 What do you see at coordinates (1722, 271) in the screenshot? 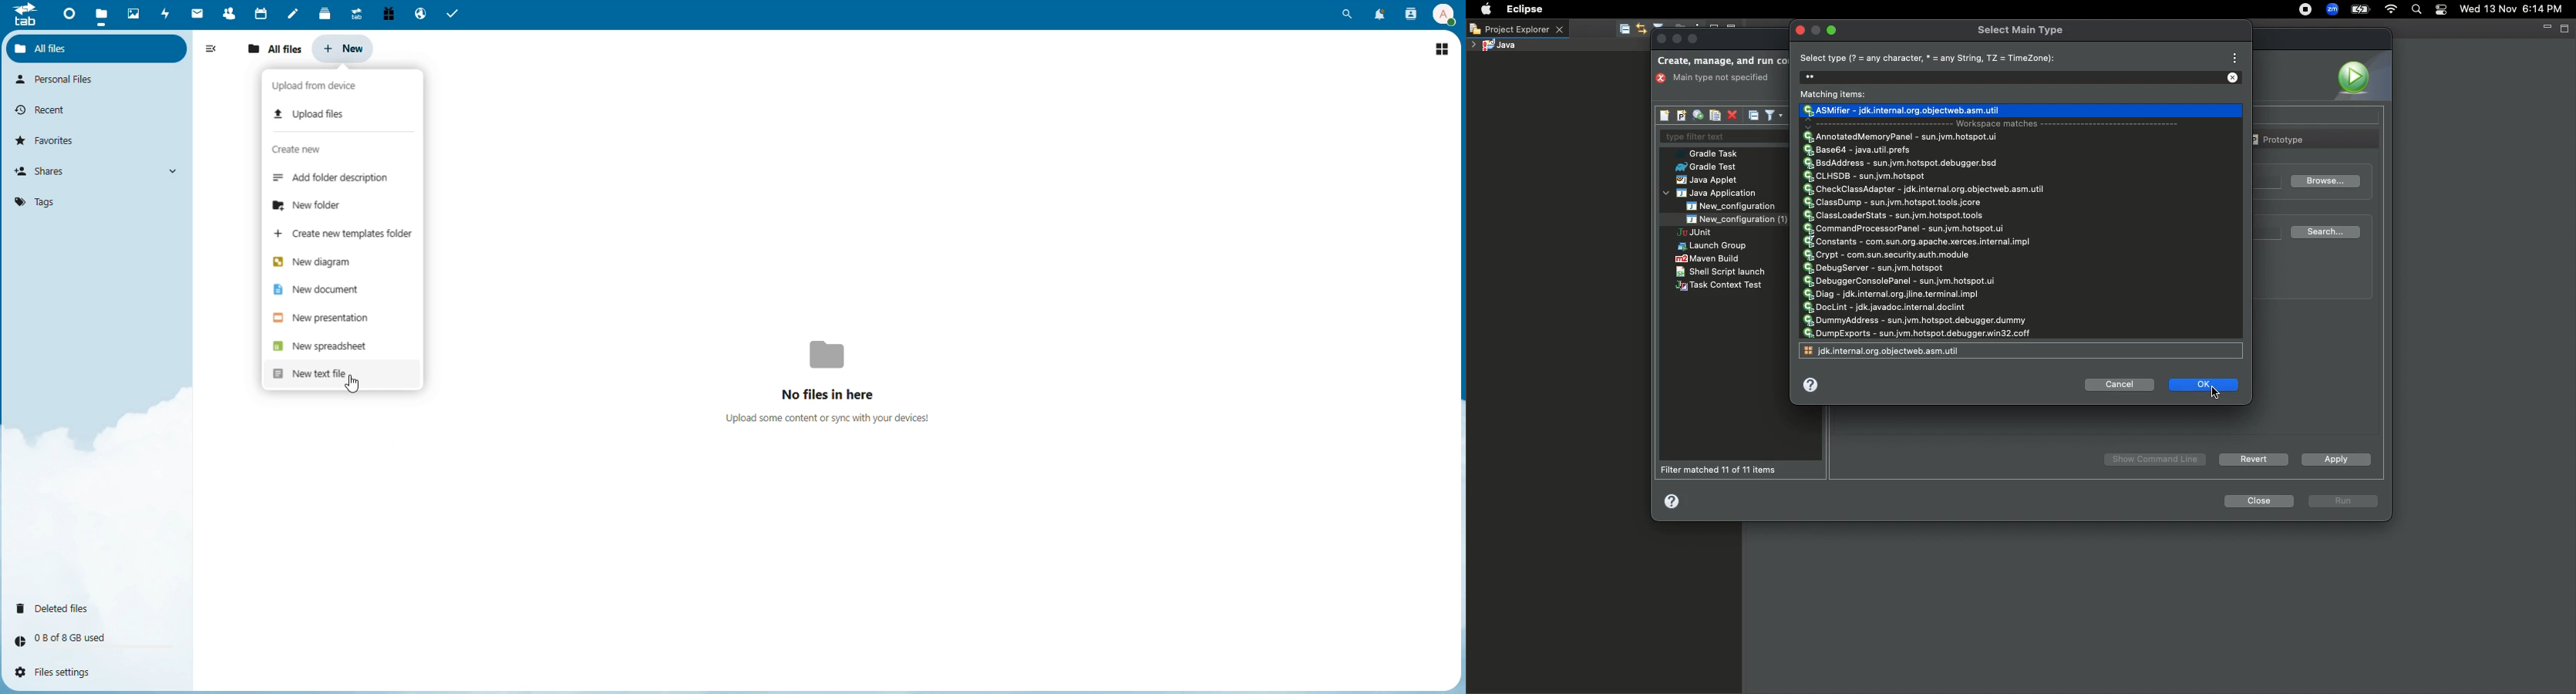
I see `Shell script launch` at bounding box center [1722, 271].